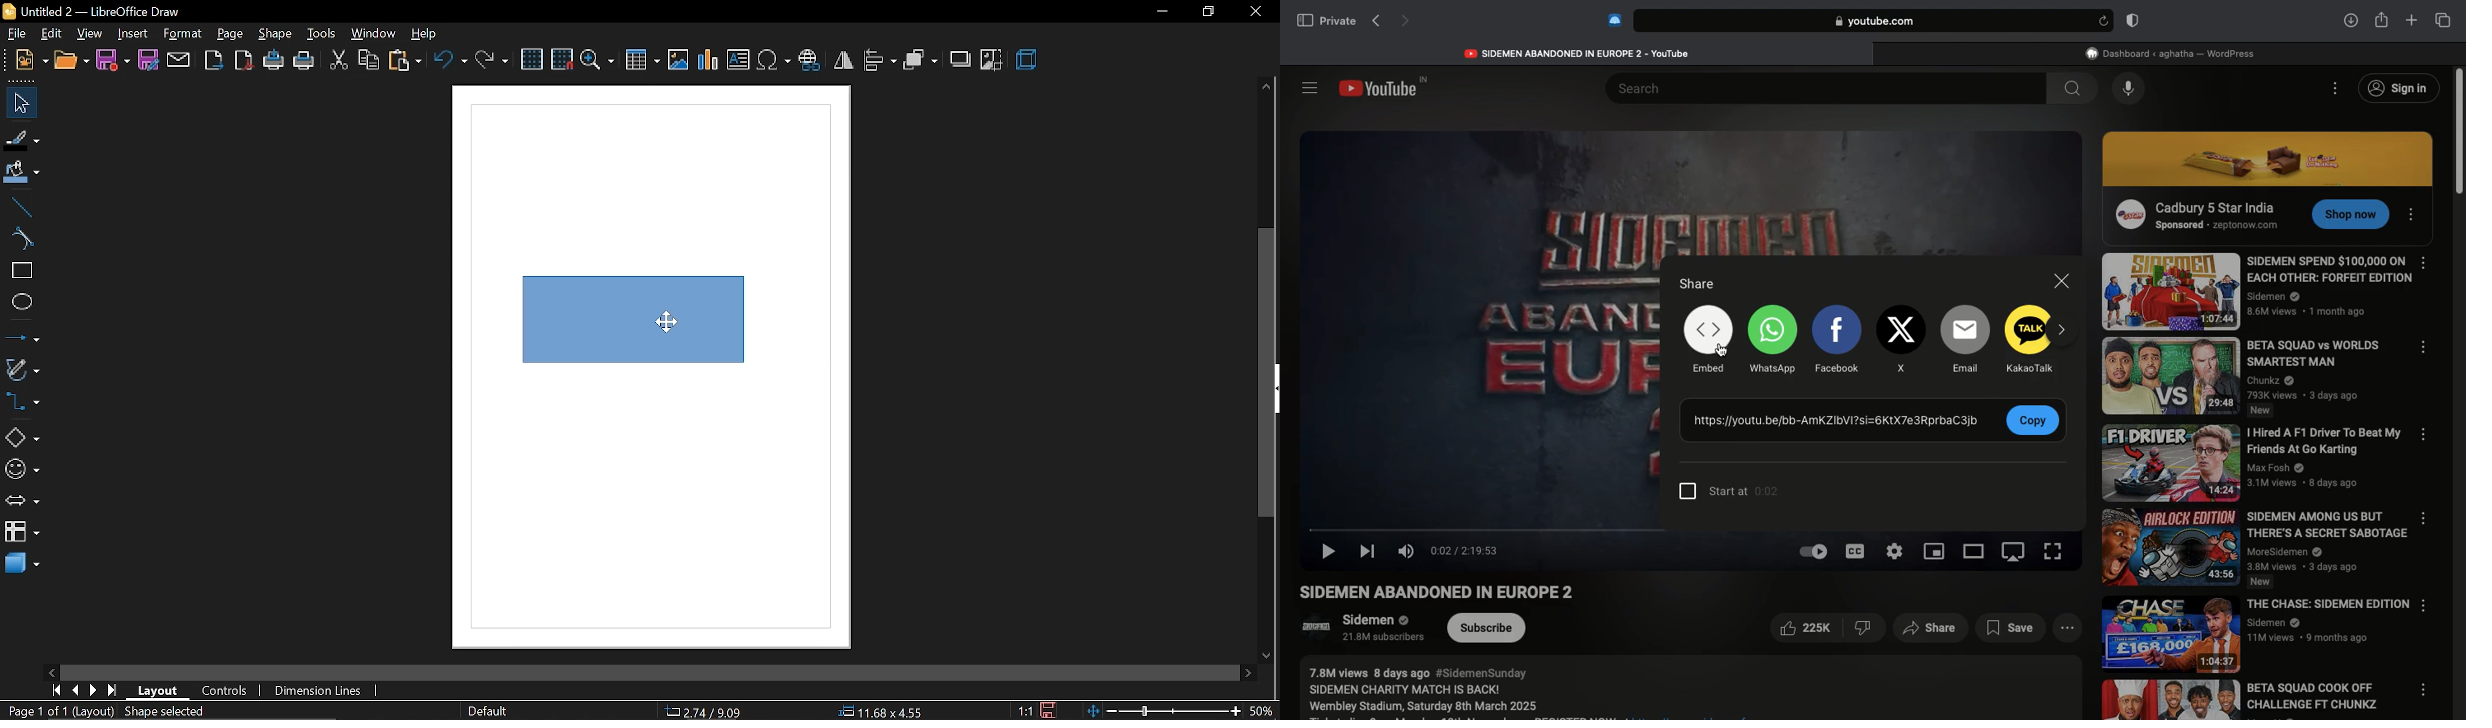  I want to click on file, so click(18, 33).